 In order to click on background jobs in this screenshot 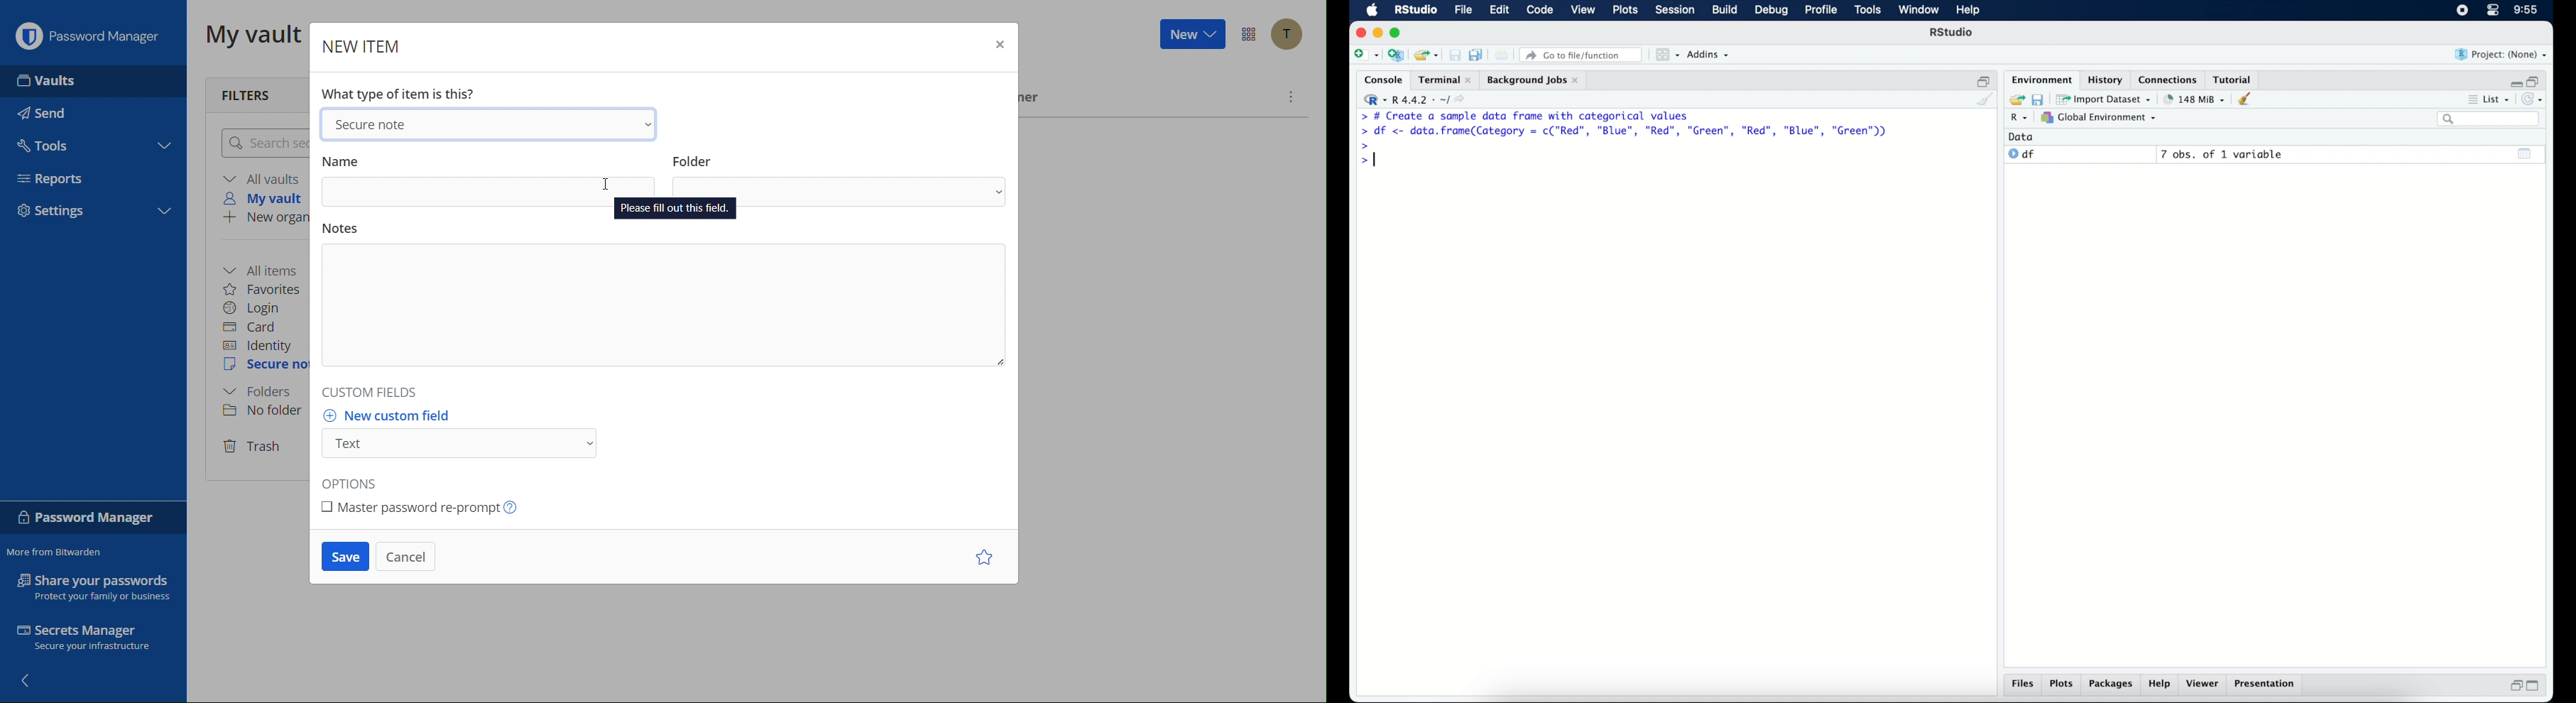, I will do `click(1535, 79)`.